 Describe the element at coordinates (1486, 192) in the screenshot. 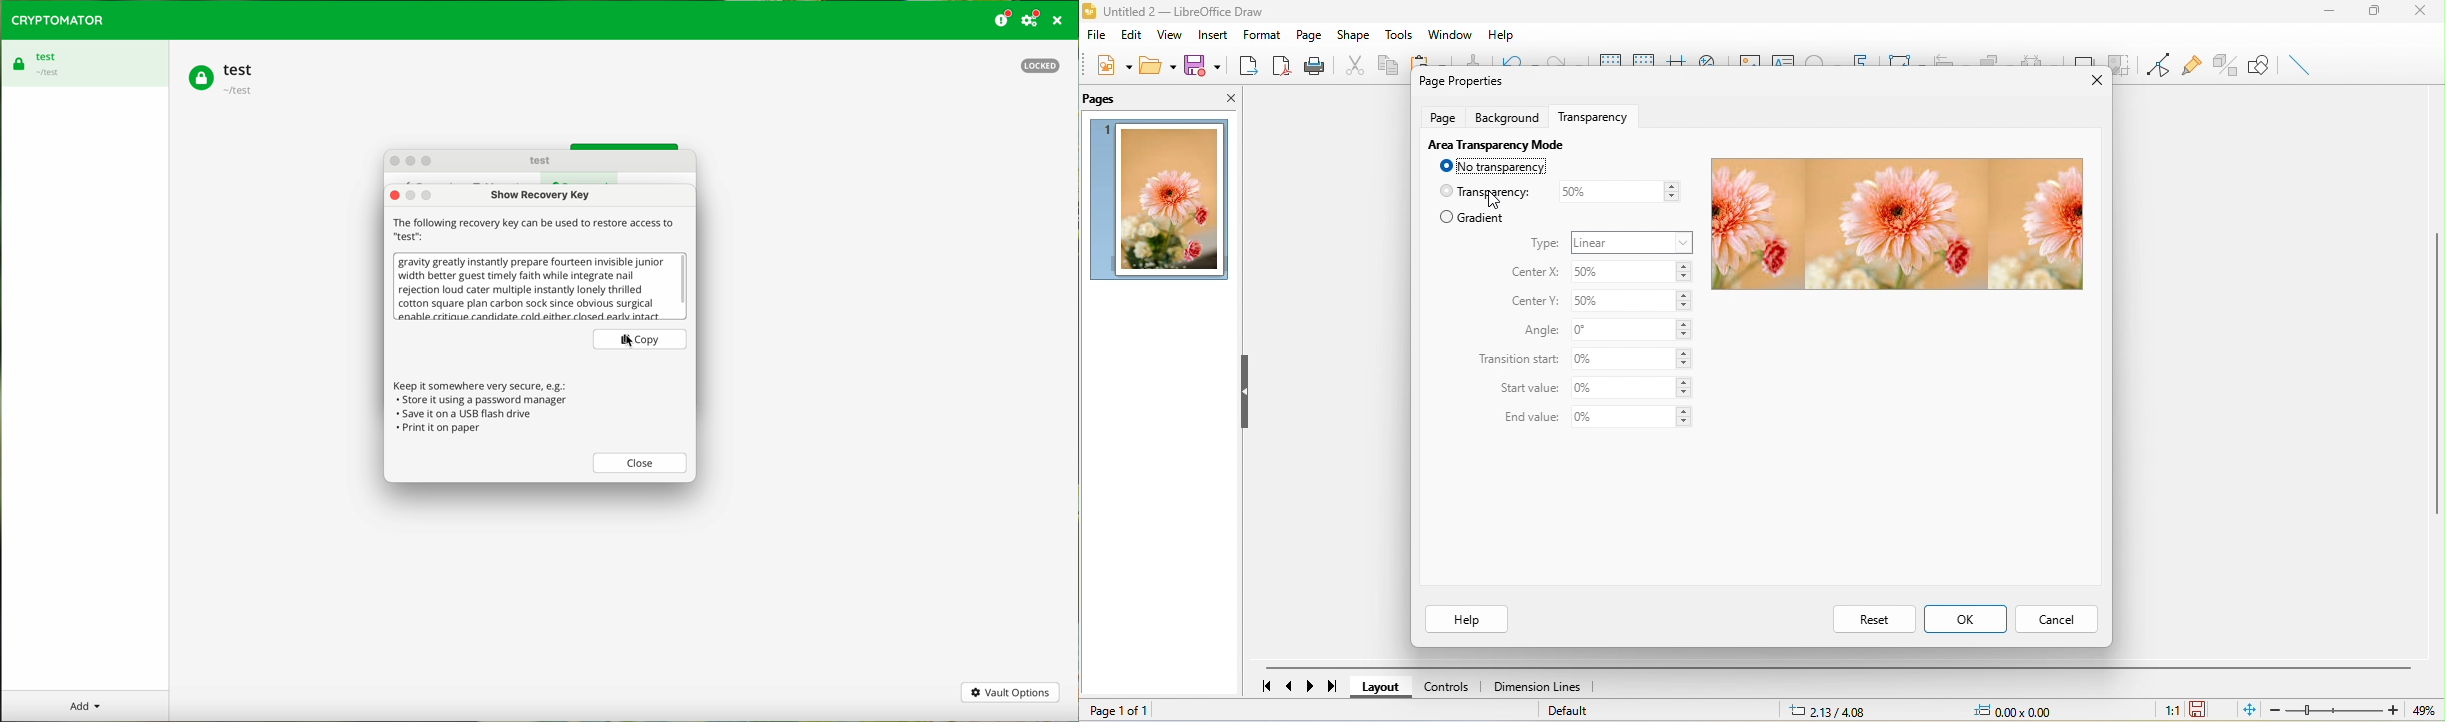

I see `transparency` at that location.